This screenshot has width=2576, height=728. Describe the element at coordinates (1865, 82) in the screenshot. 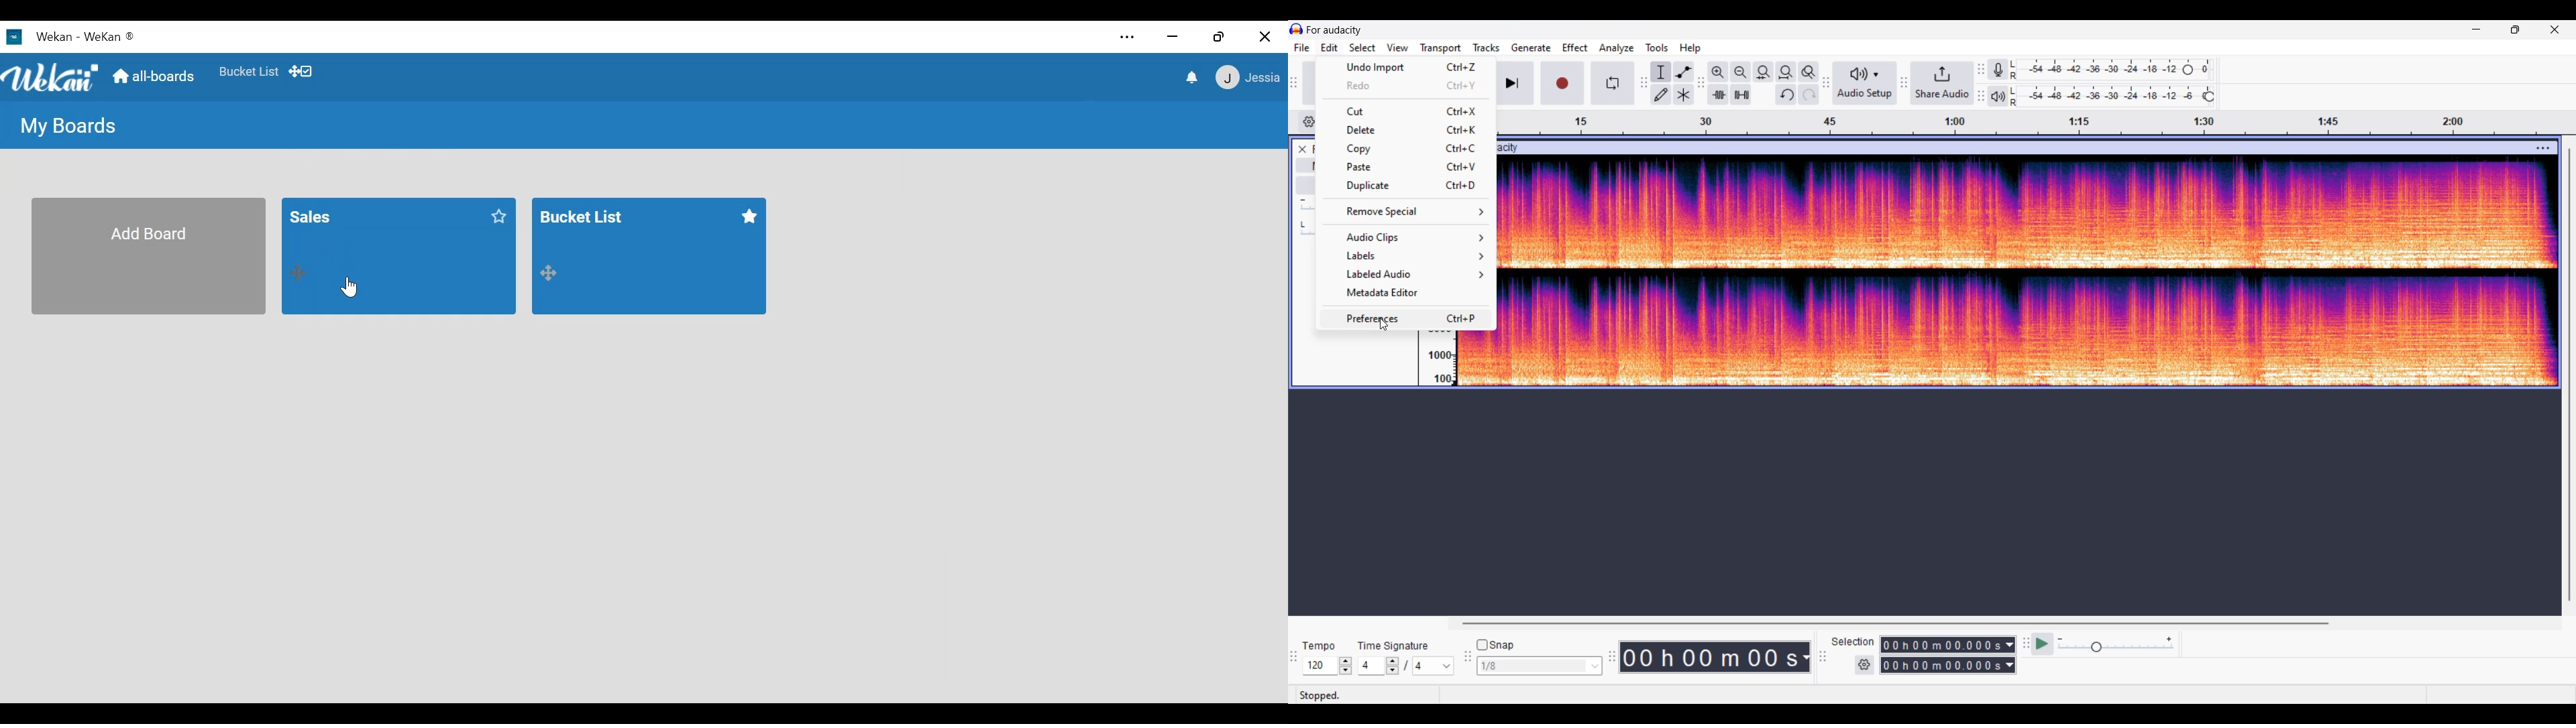

I see `Audio setup` at that location.